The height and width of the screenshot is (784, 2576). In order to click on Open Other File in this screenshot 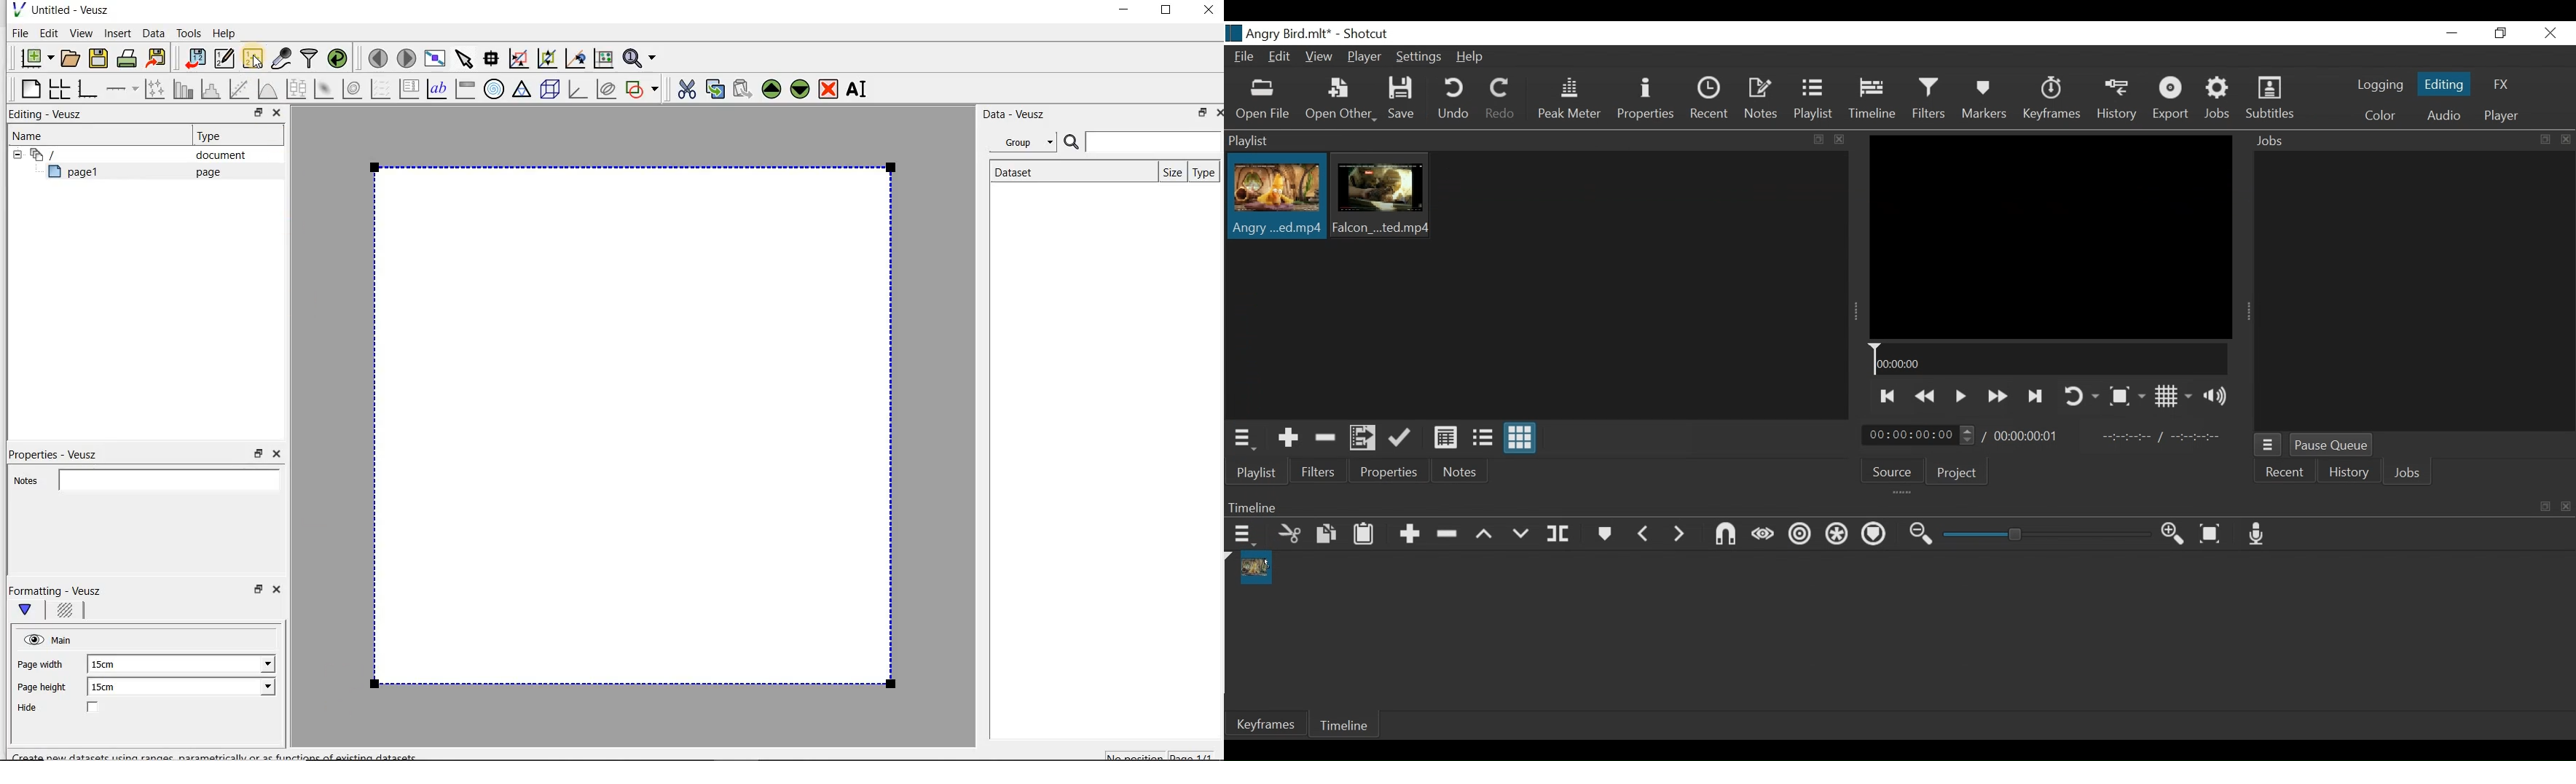, I will do `click(1263, 101)`.